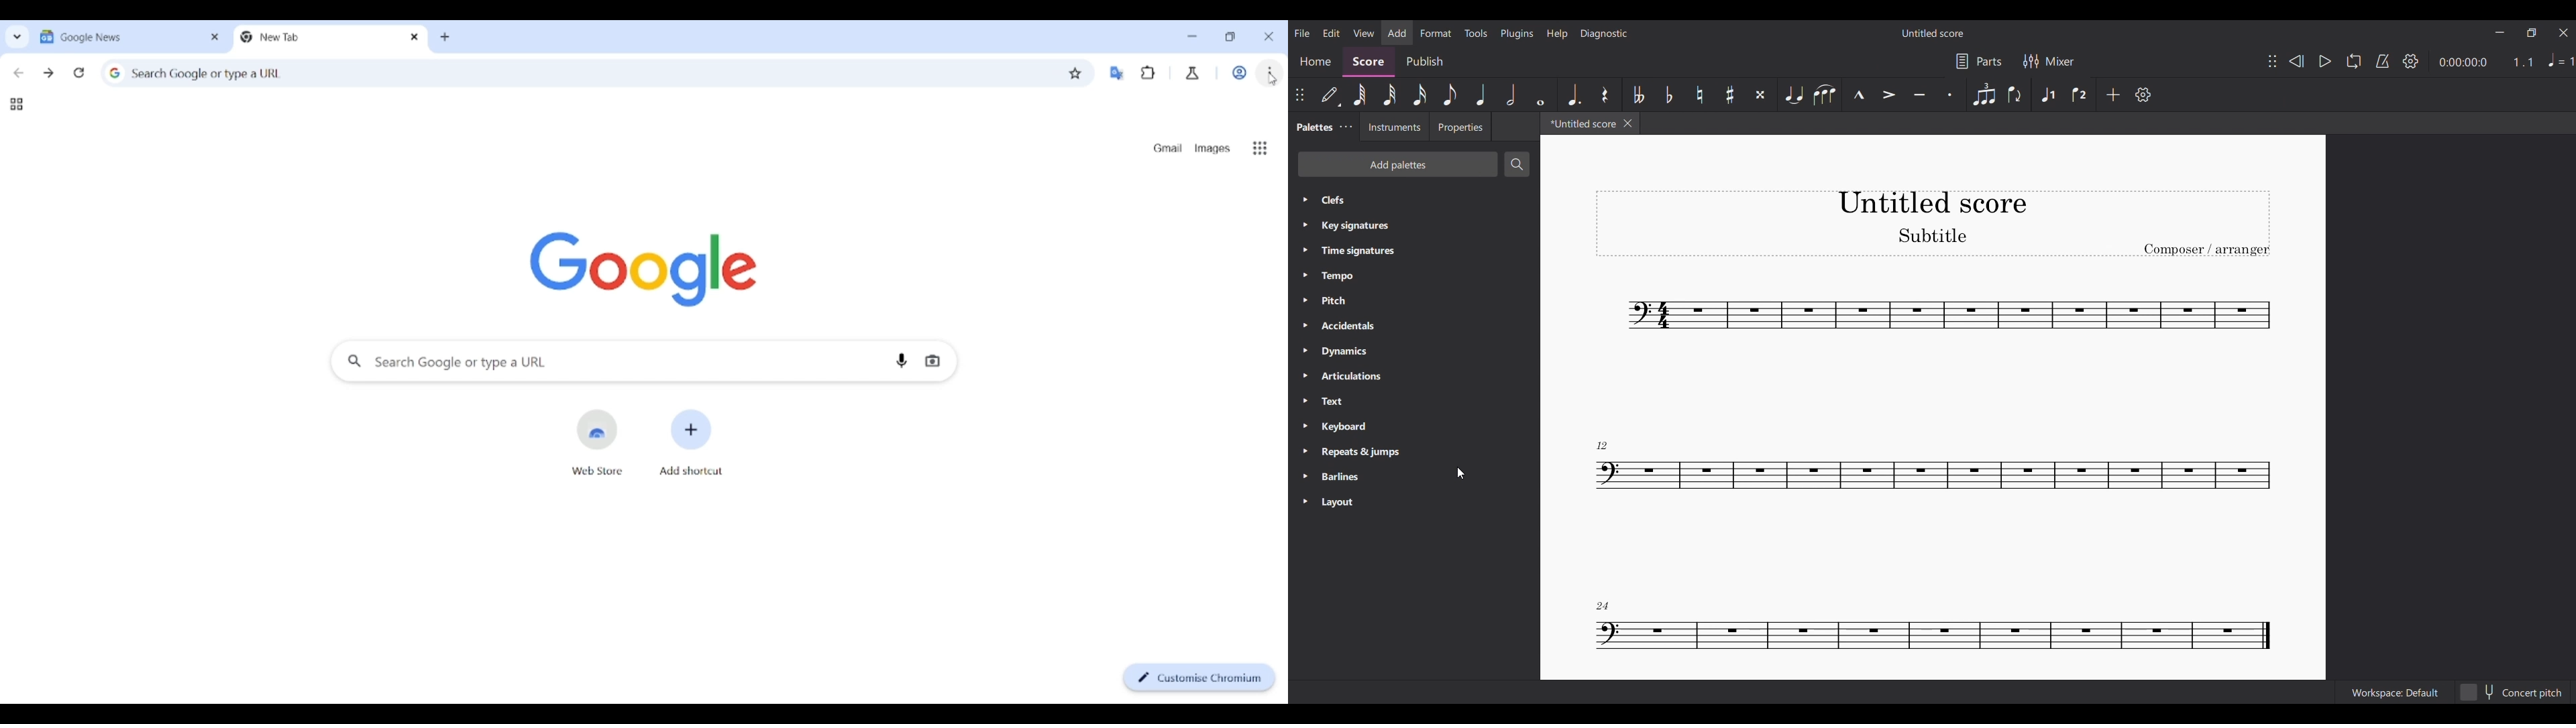 This screenshot has width=2576, height=728. What do you see at coordinates (1950, 95) in the screenshot?
I see `Augmentation dot` at bounding box center [1950, 95].